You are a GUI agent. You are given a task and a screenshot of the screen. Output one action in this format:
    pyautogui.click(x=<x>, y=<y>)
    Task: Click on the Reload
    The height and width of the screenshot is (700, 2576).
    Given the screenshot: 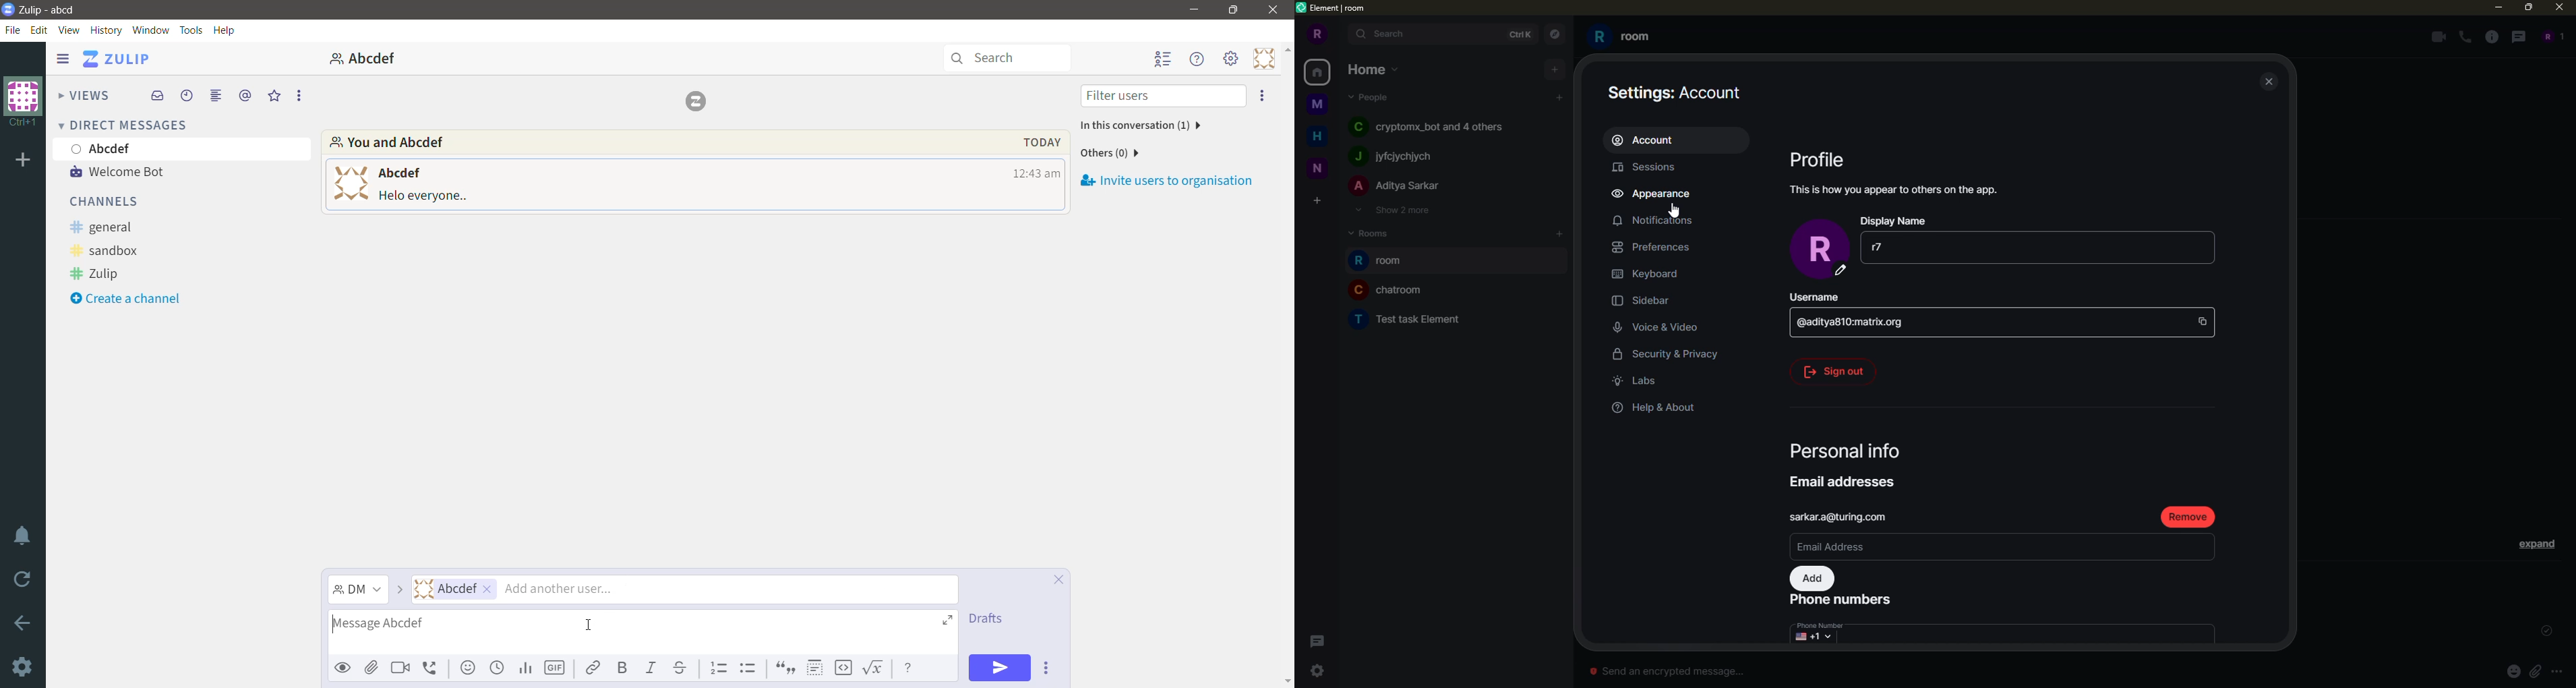 What is the action you would take?
    pyautogui.click(x=24, y=580)
    